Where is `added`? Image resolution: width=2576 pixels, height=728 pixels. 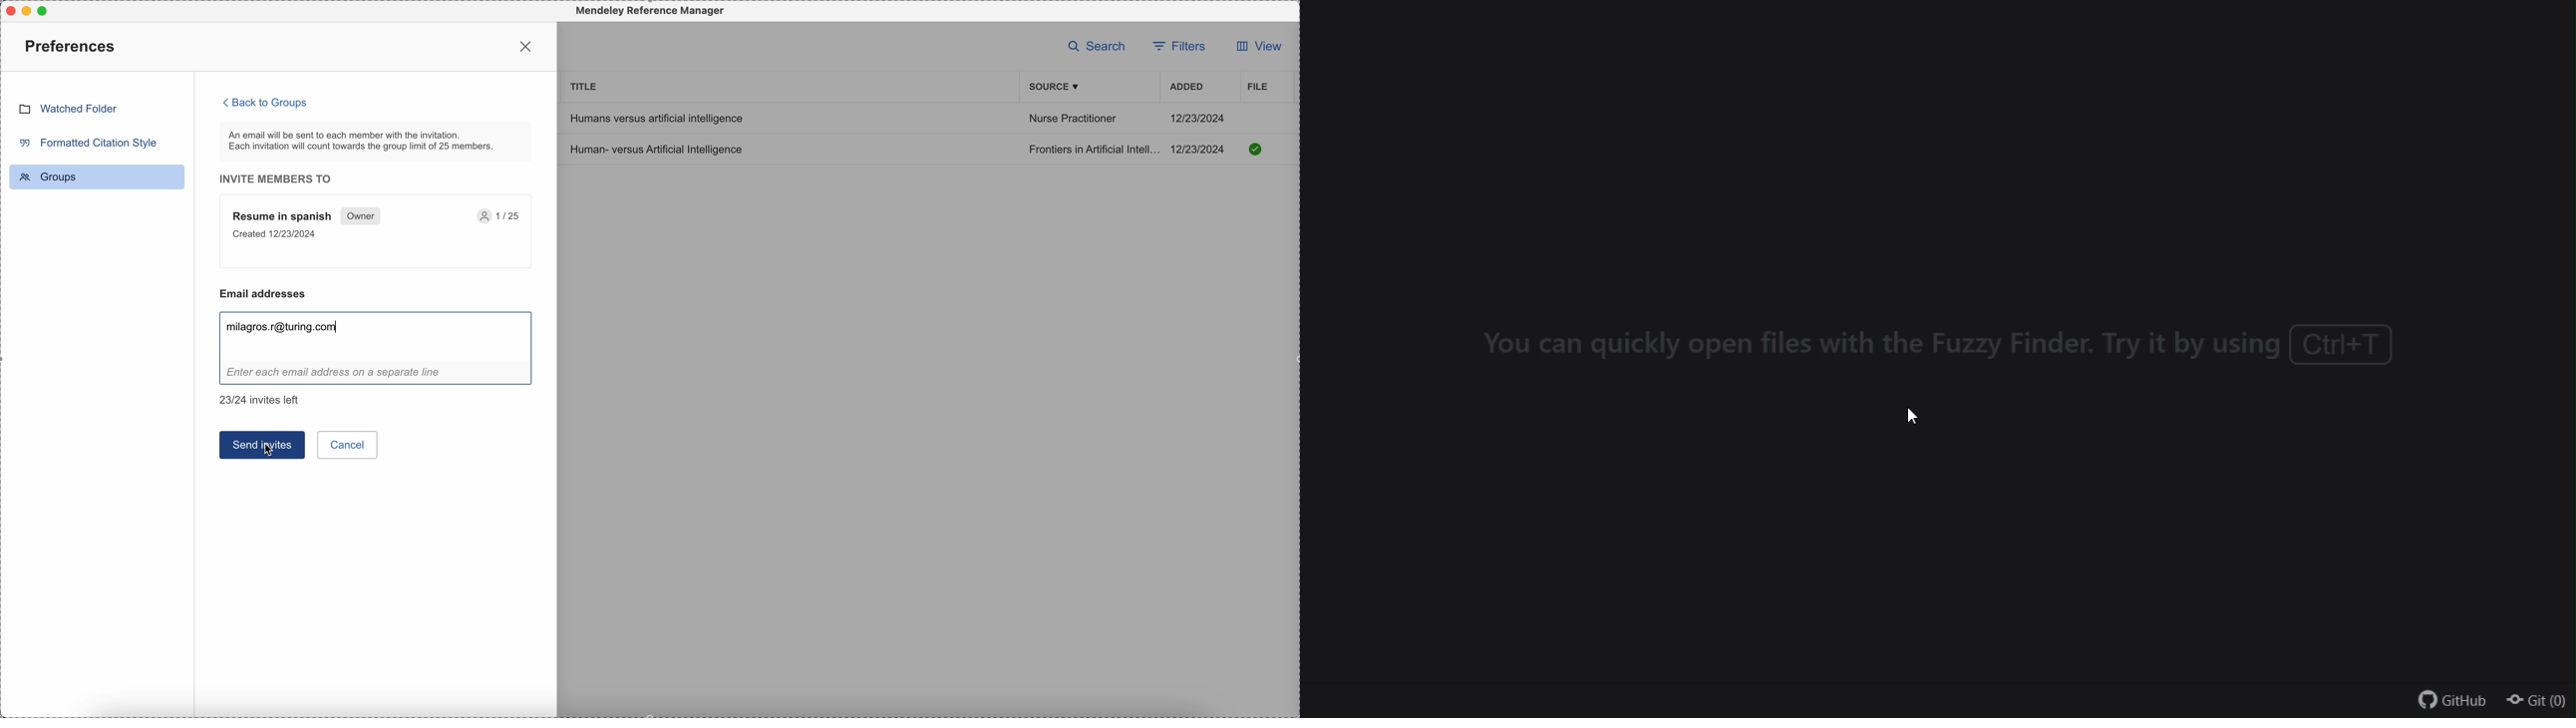 added is located at coordinates (1188, 88).